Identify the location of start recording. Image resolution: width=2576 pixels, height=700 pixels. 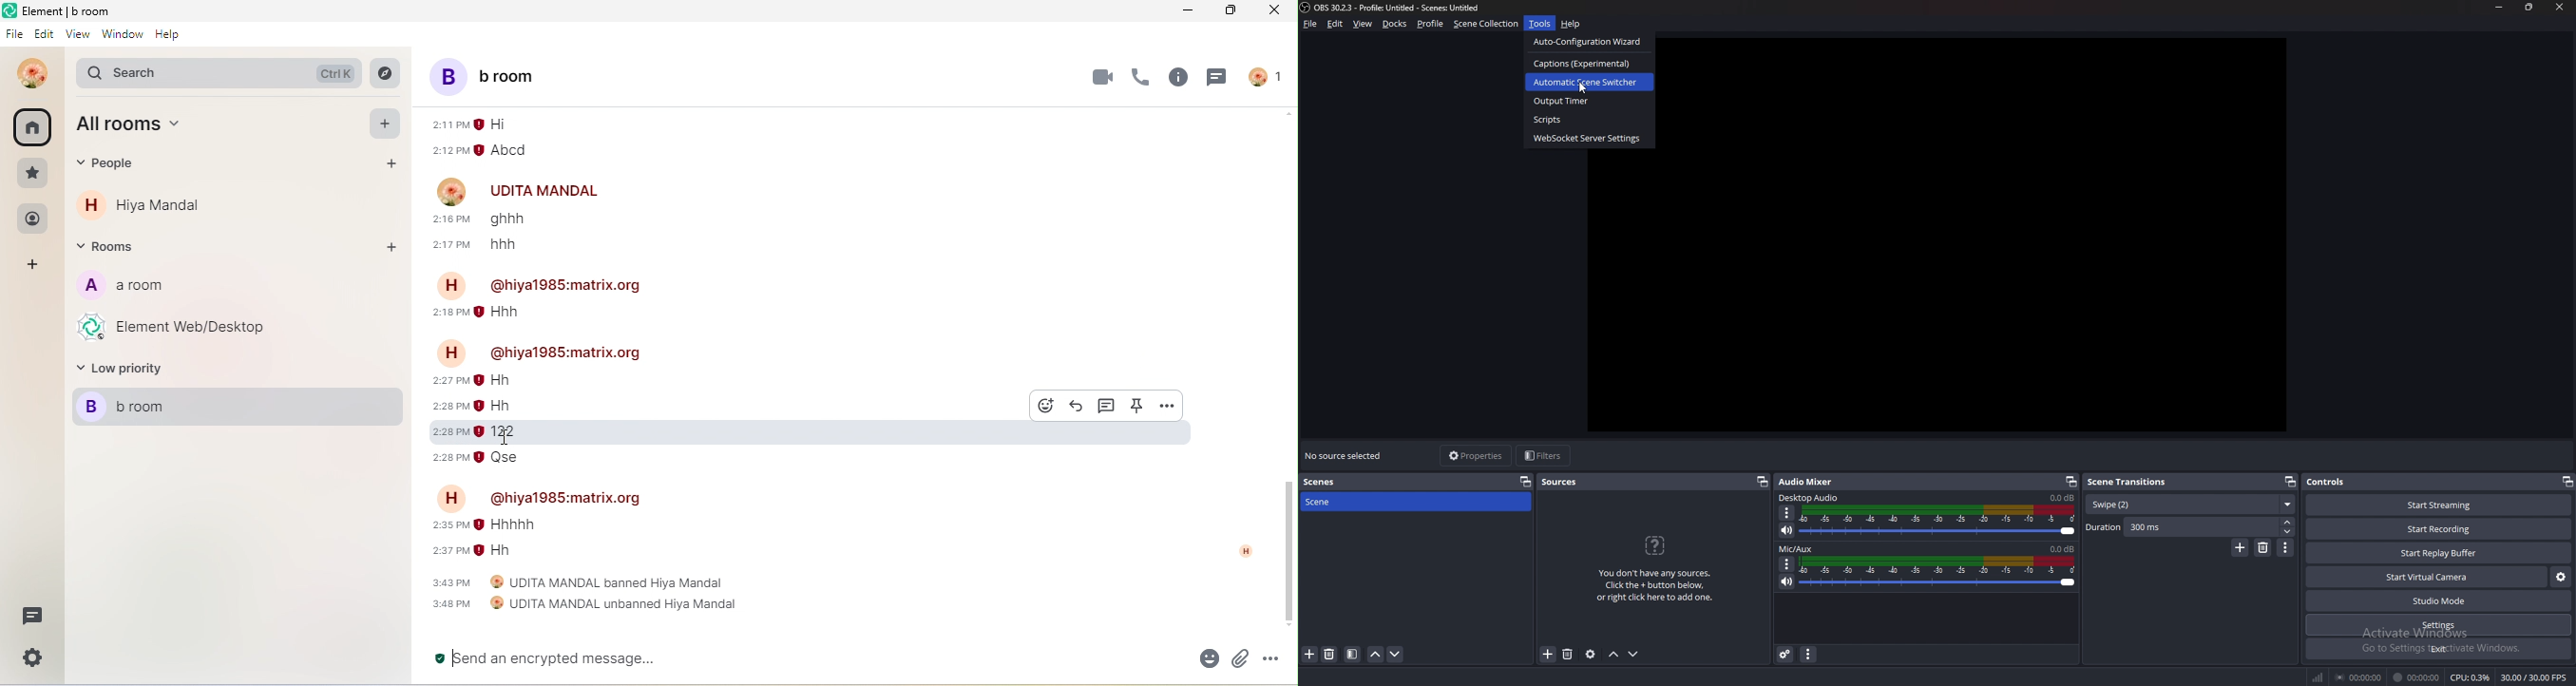
(2439, 529).